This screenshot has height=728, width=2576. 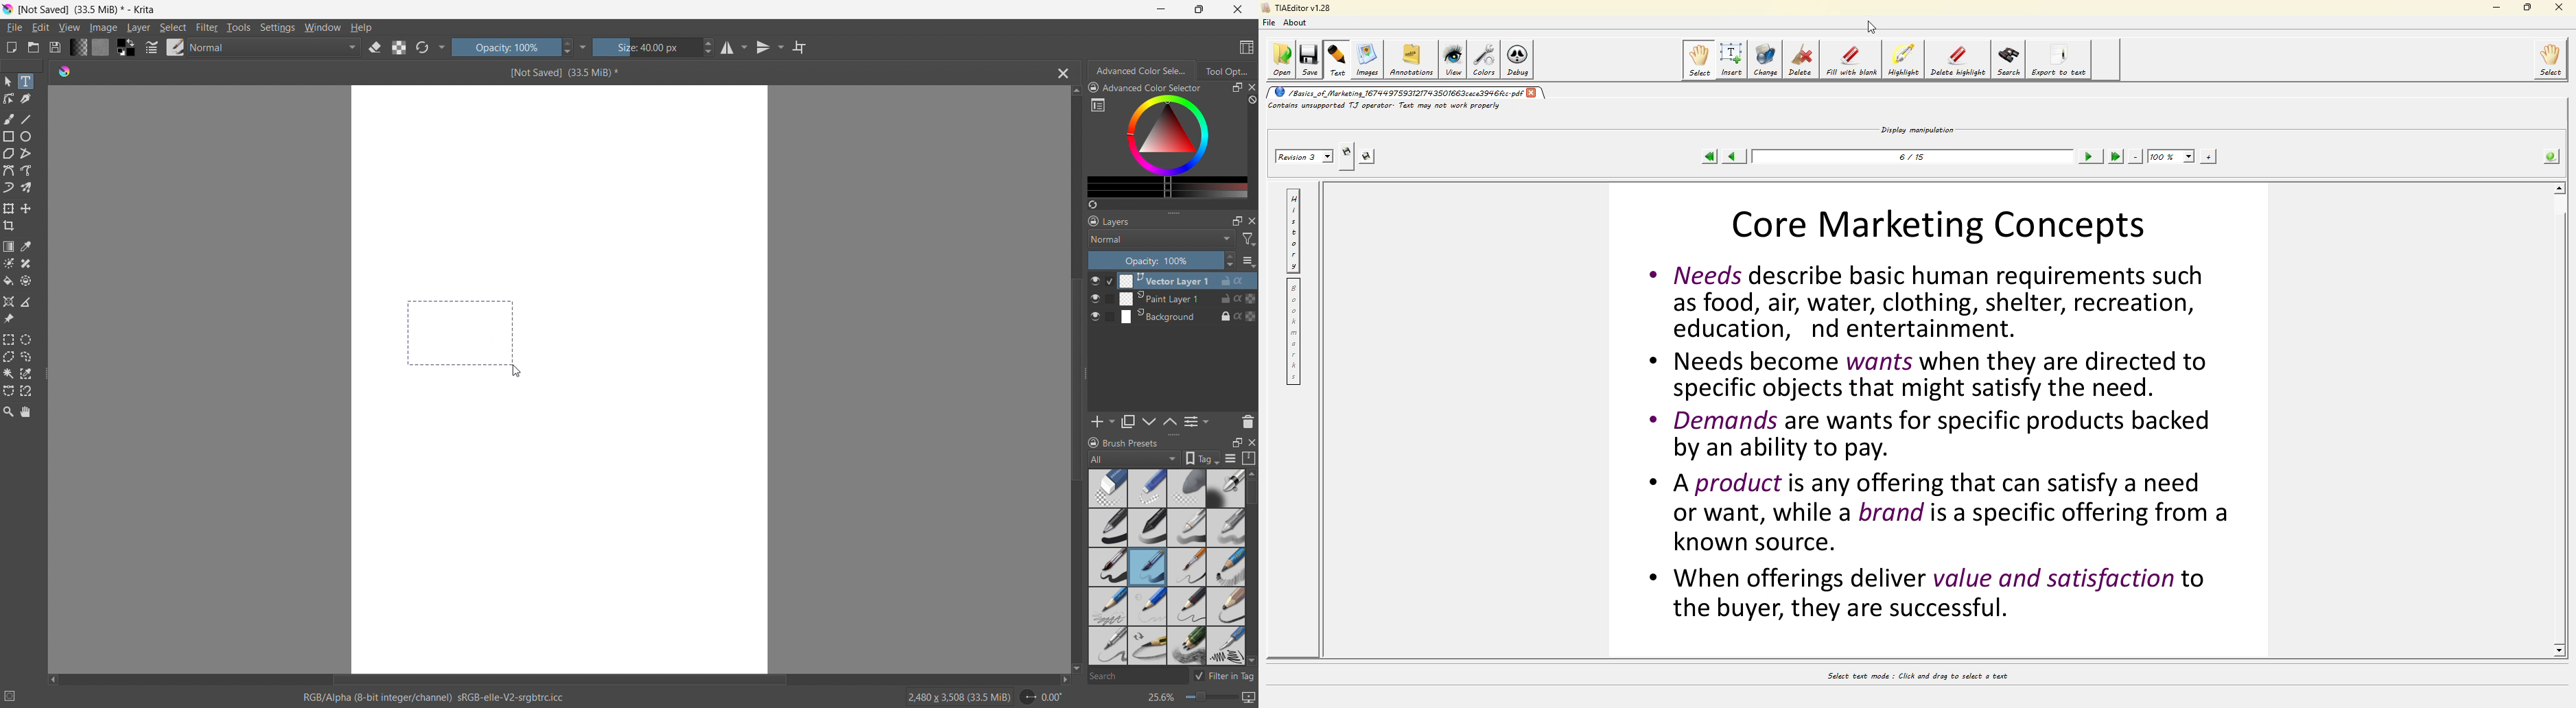 I want to click on colorize mask tool, so click(x=9, y=263).